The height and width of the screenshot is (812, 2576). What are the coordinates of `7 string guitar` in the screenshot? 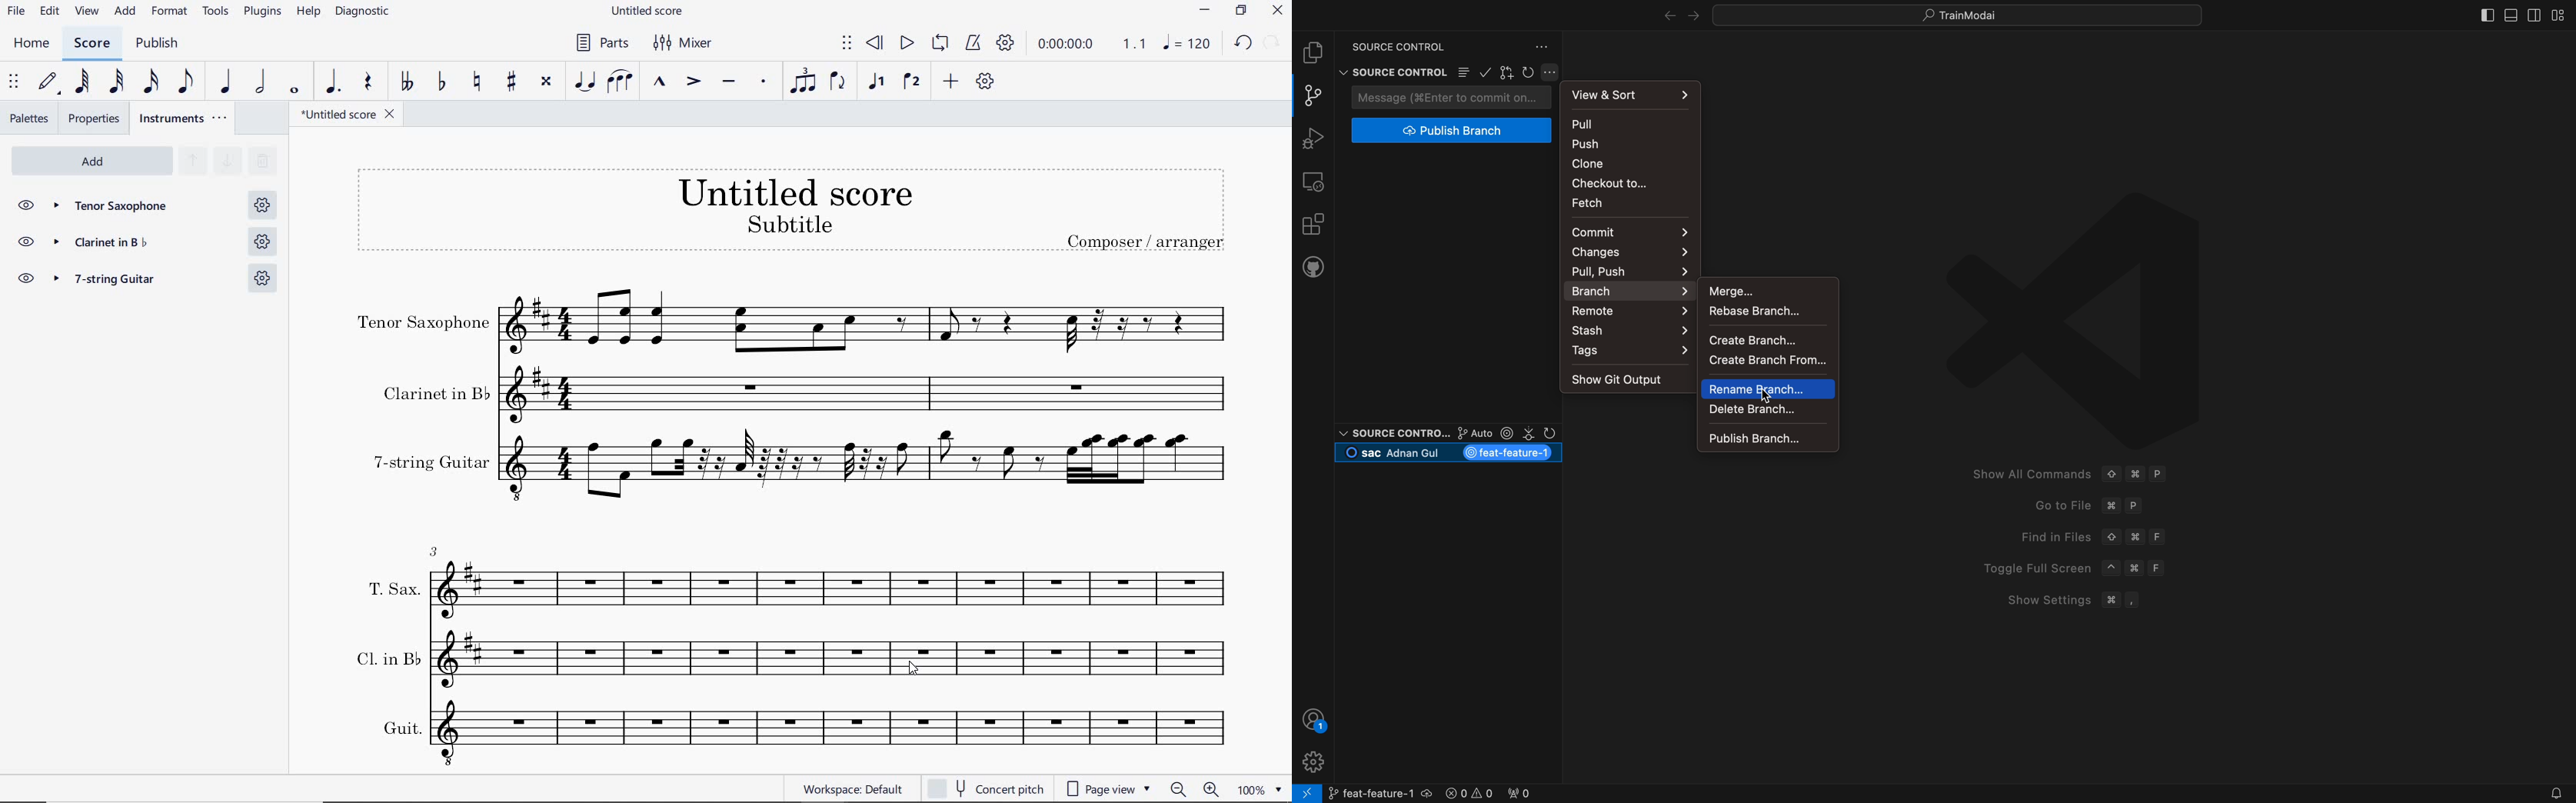 It's located at (118, 281).